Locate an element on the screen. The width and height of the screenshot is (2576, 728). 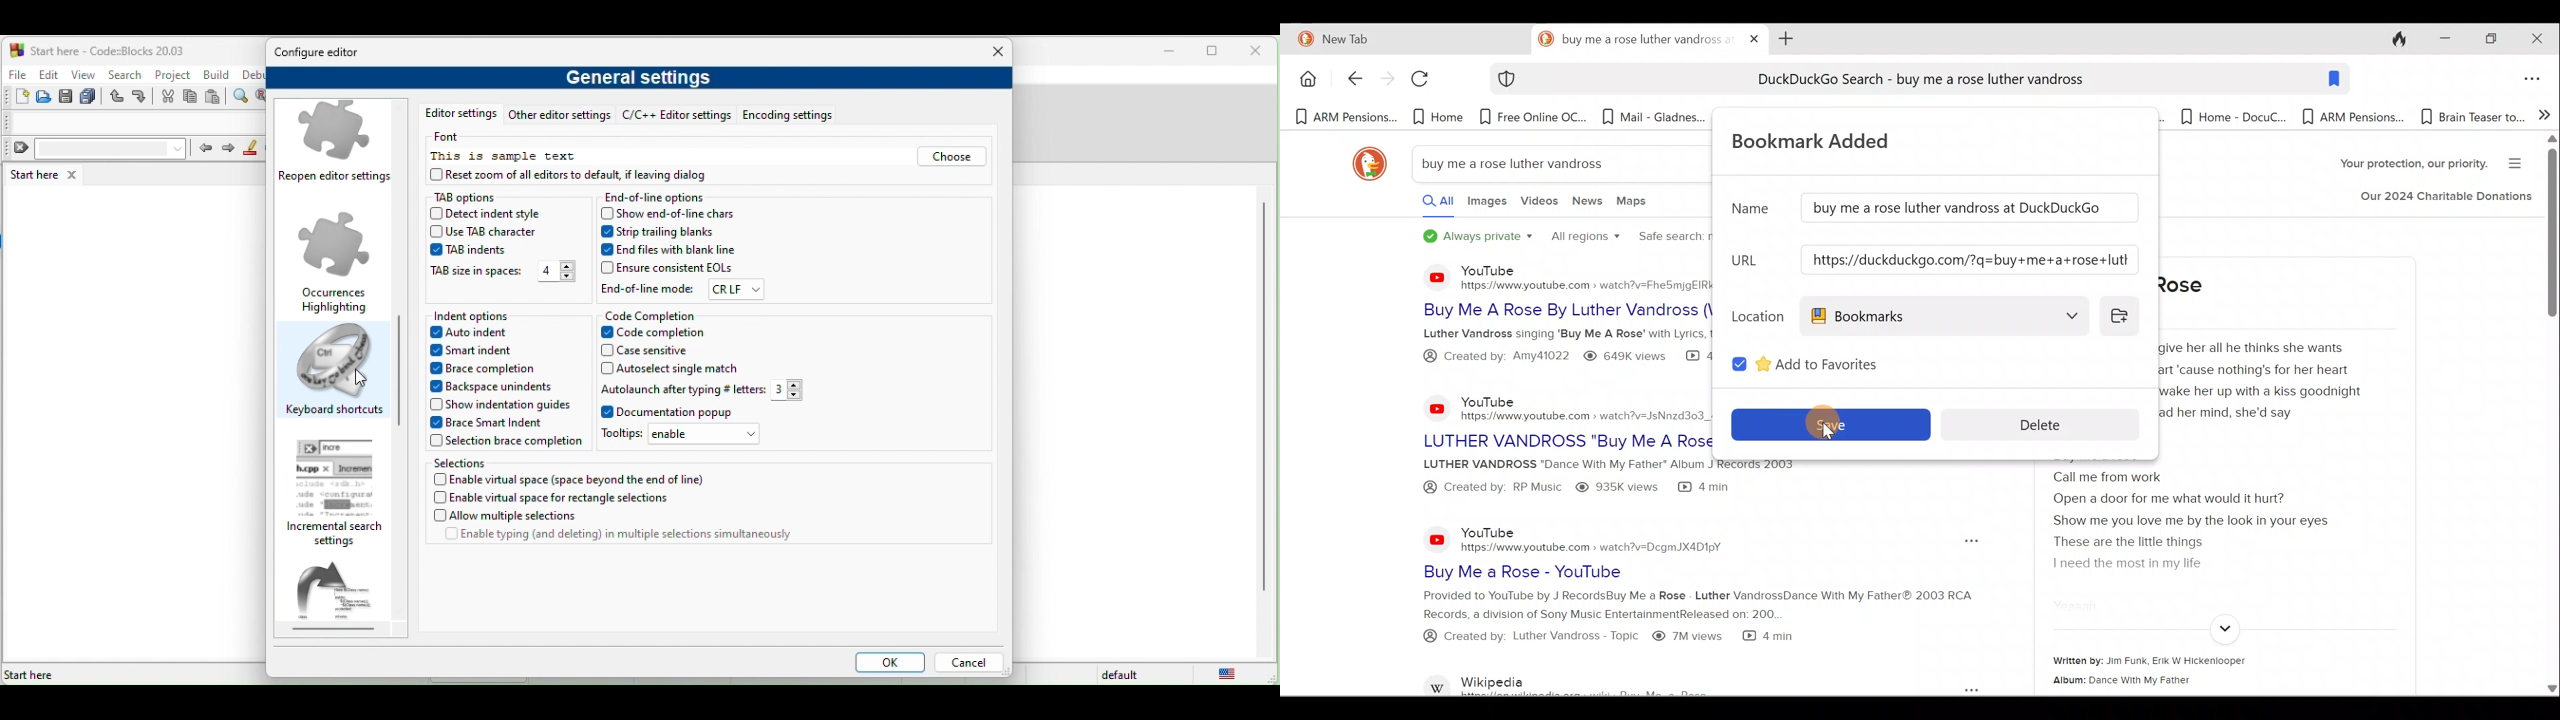
Maps is located at coordinates (1635, 203).